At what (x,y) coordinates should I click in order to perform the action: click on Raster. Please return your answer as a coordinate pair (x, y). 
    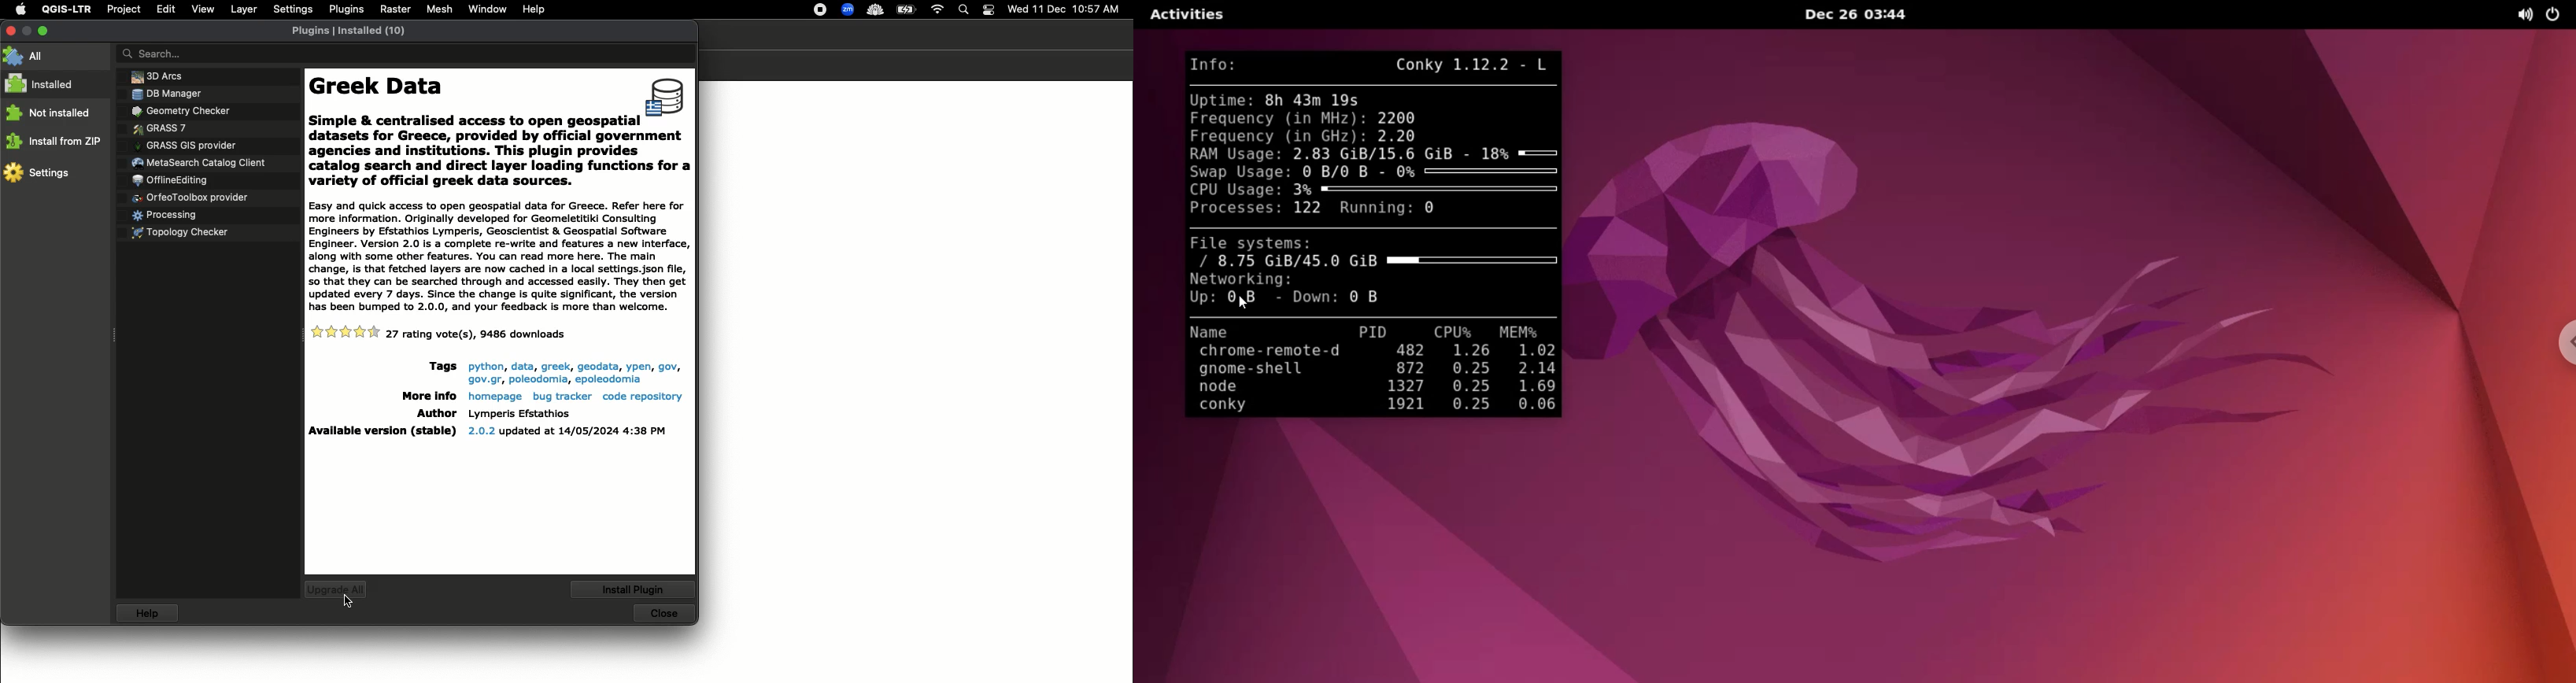
    Looking at the image, I should click on (396, 10).